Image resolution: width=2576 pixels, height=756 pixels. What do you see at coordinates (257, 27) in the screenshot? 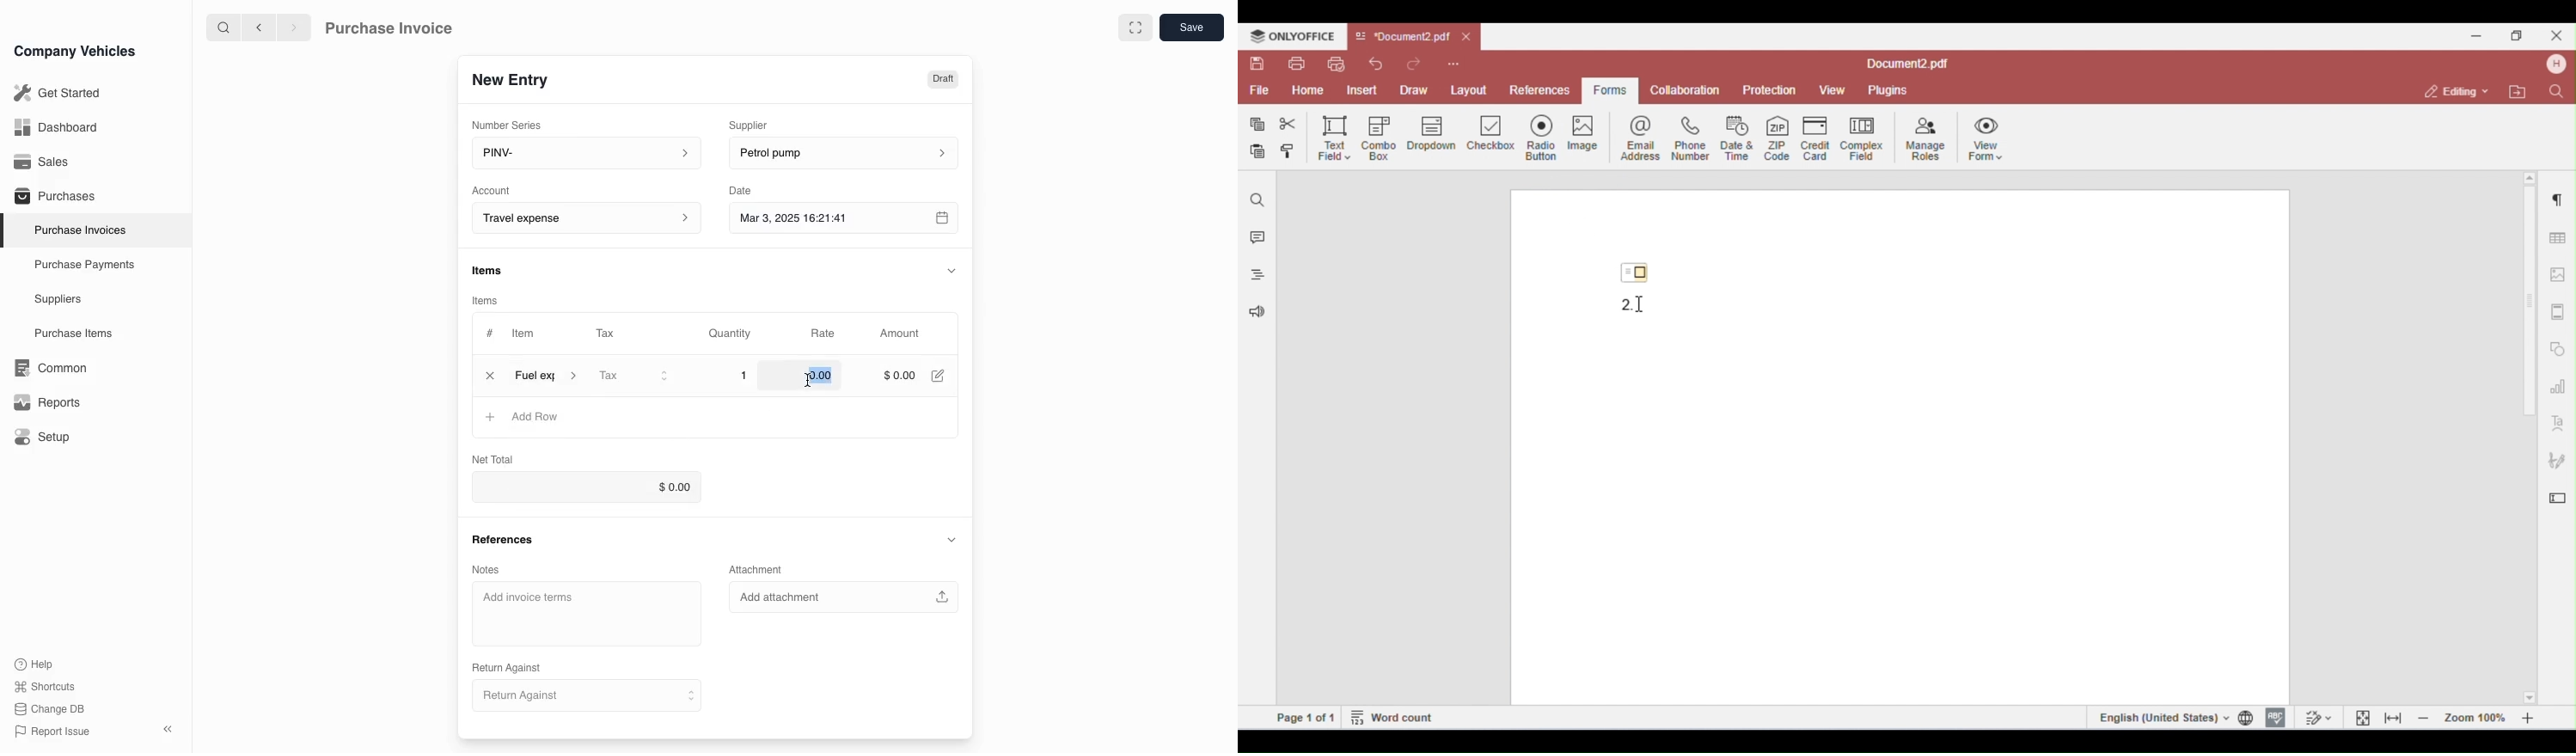
I see `previous` at bounding box center [257, 27].